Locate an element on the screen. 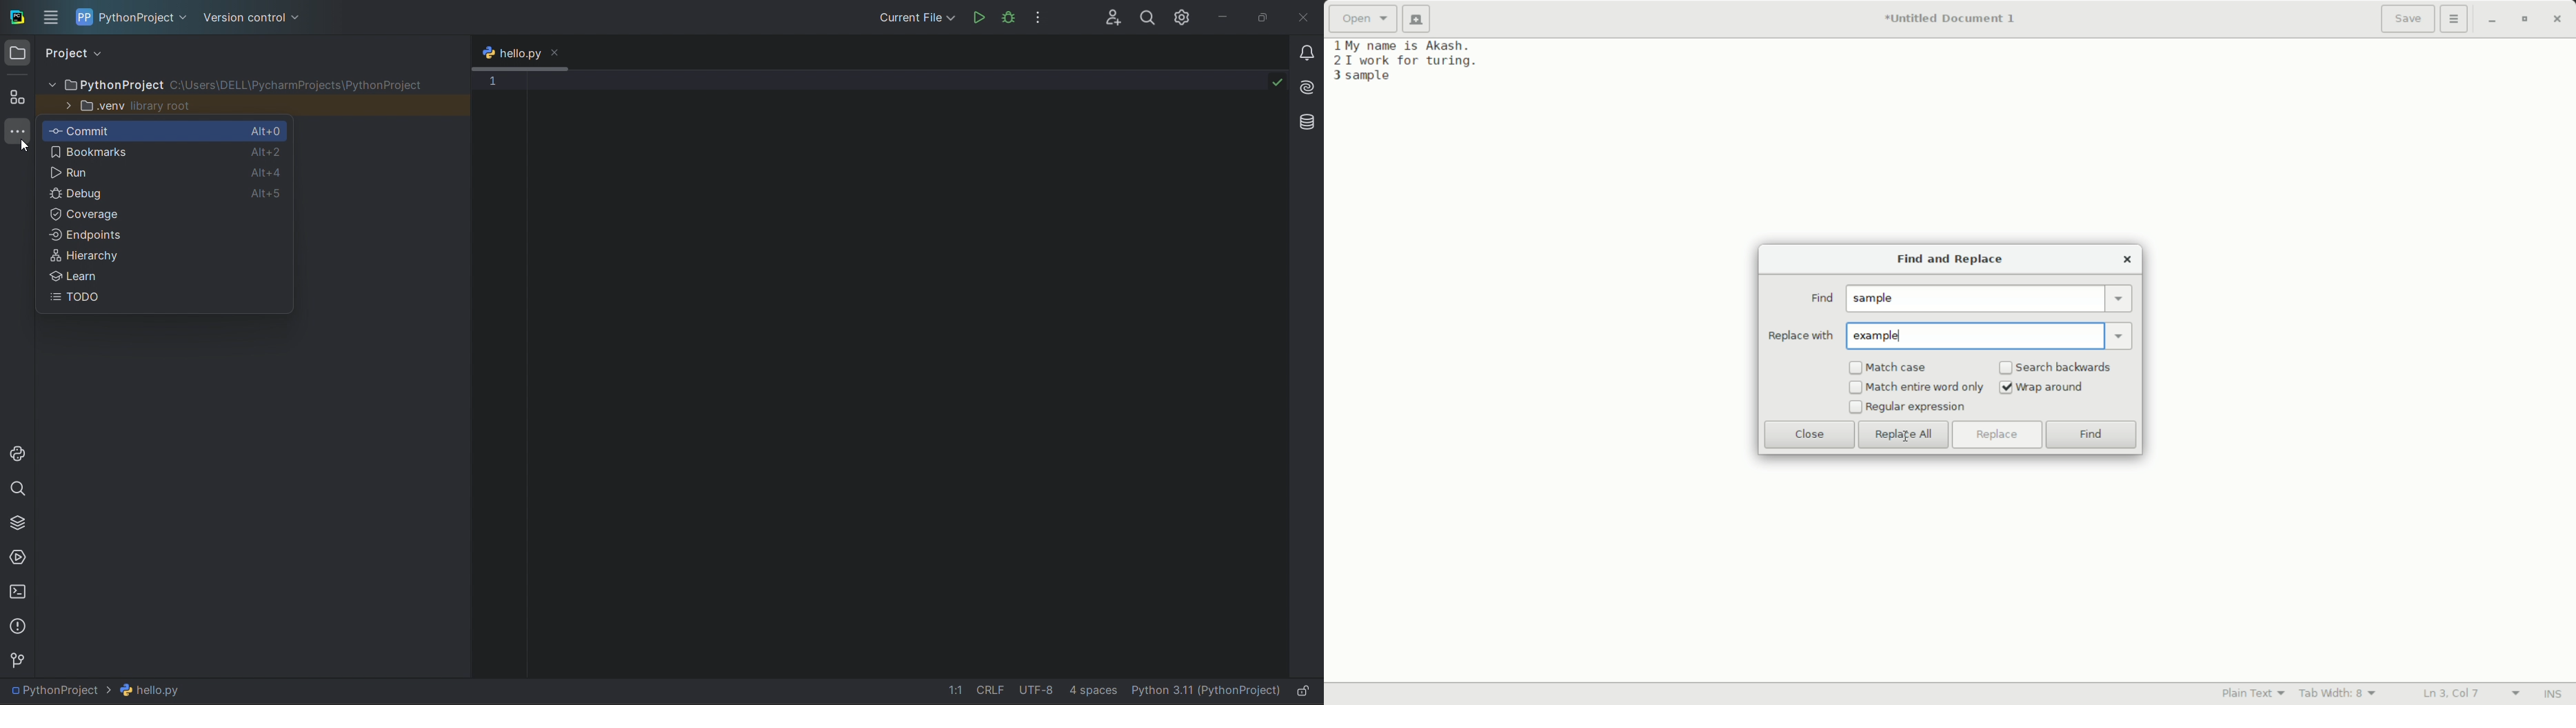 Image resolution: width=2576 pixels, height=728 pixels. cursor is located at coordinates (23, 148).